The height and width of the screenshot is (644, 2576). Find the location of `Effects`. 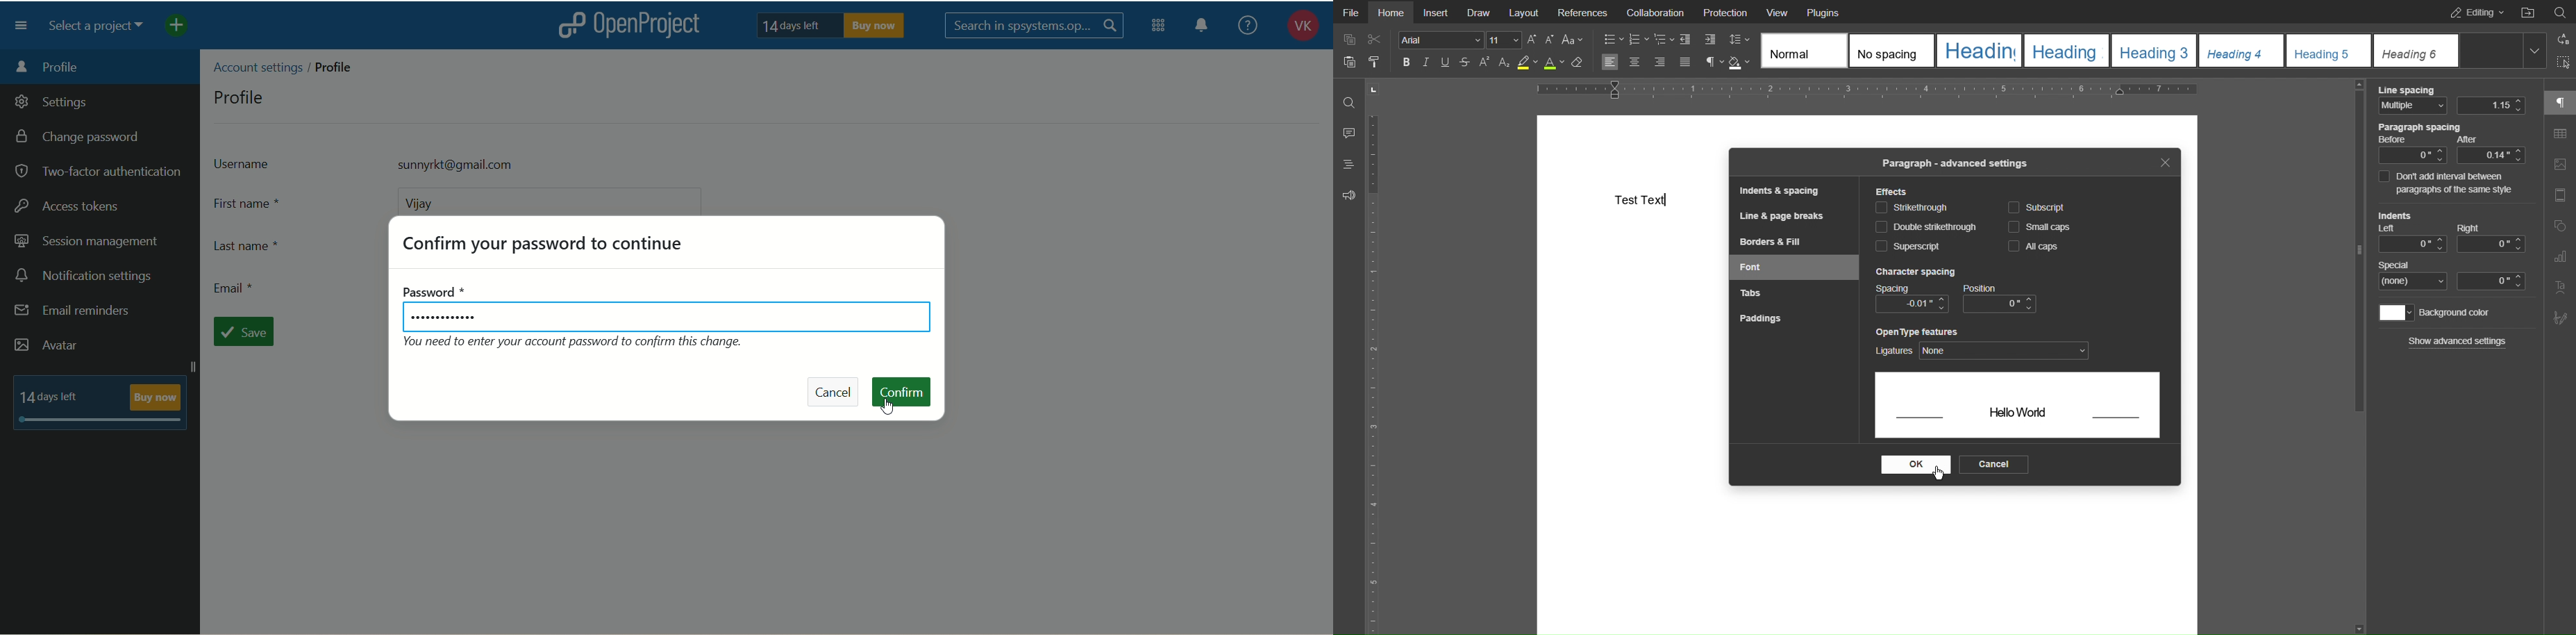

Effects is located at coordinates (1893, 192).